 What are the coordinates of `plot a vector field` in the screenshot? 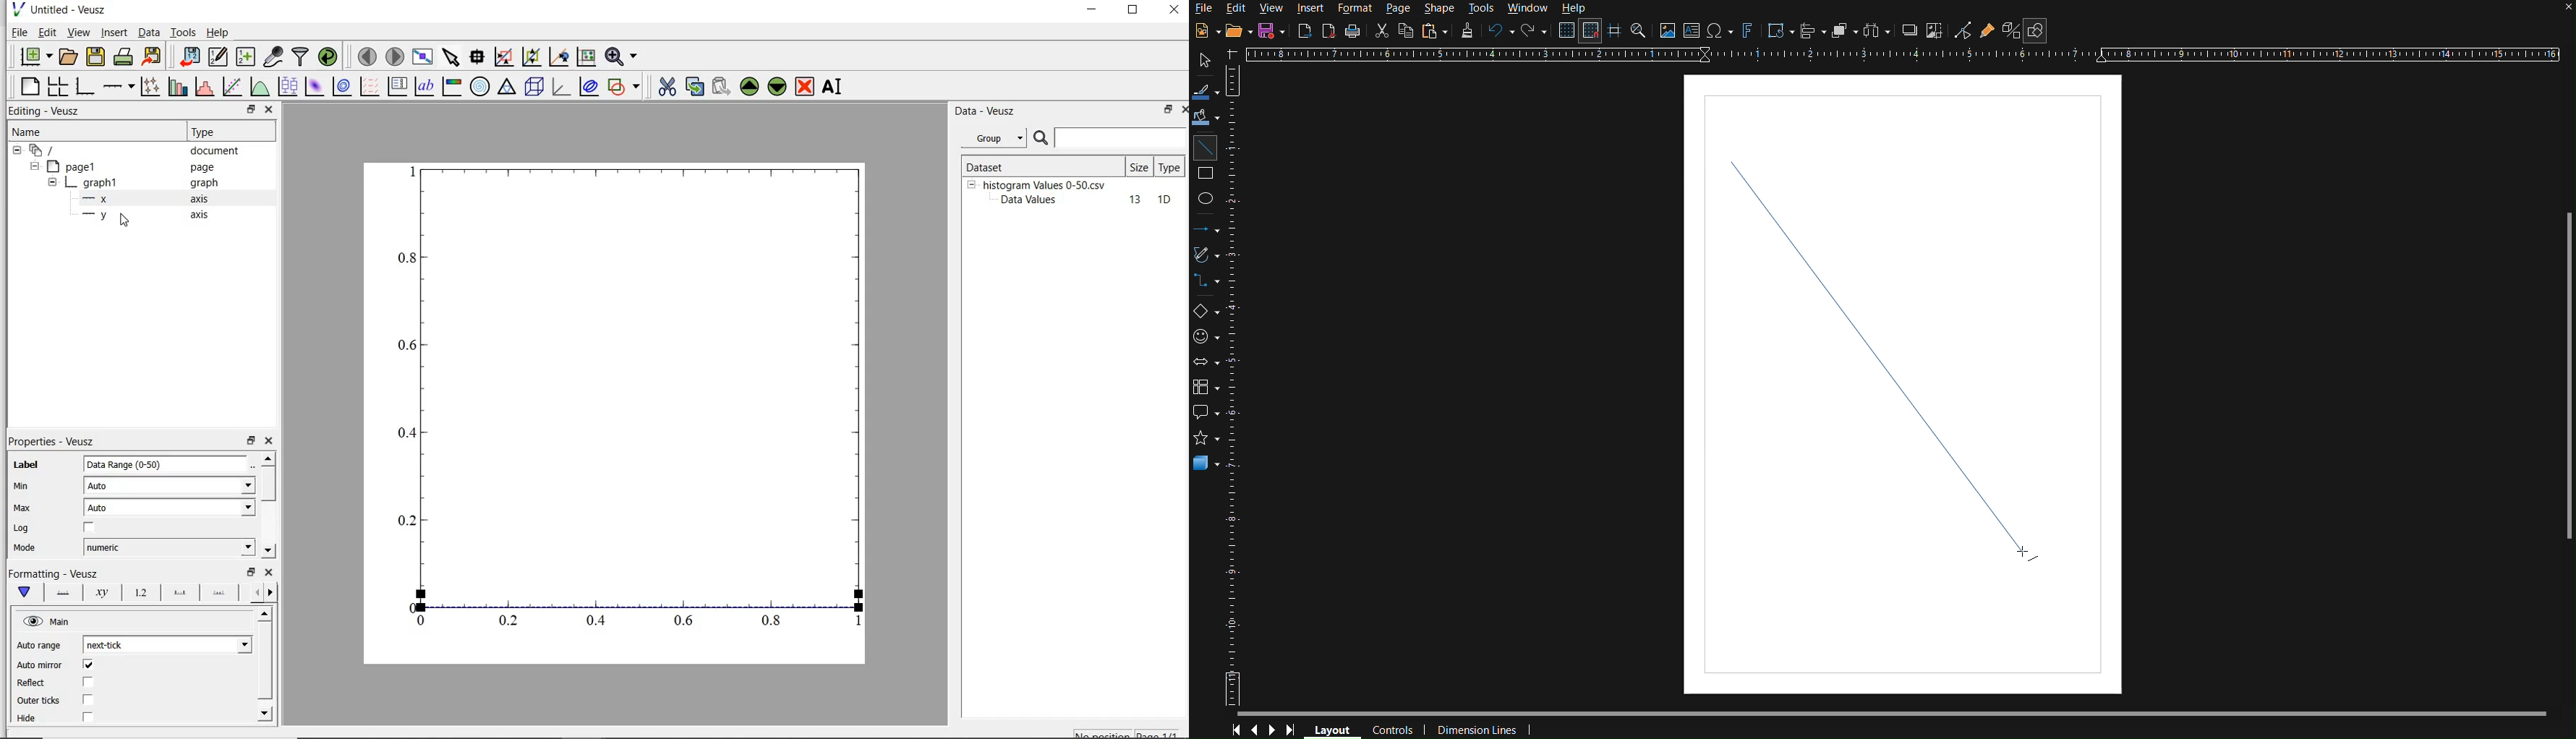 It's located at (371, 86).